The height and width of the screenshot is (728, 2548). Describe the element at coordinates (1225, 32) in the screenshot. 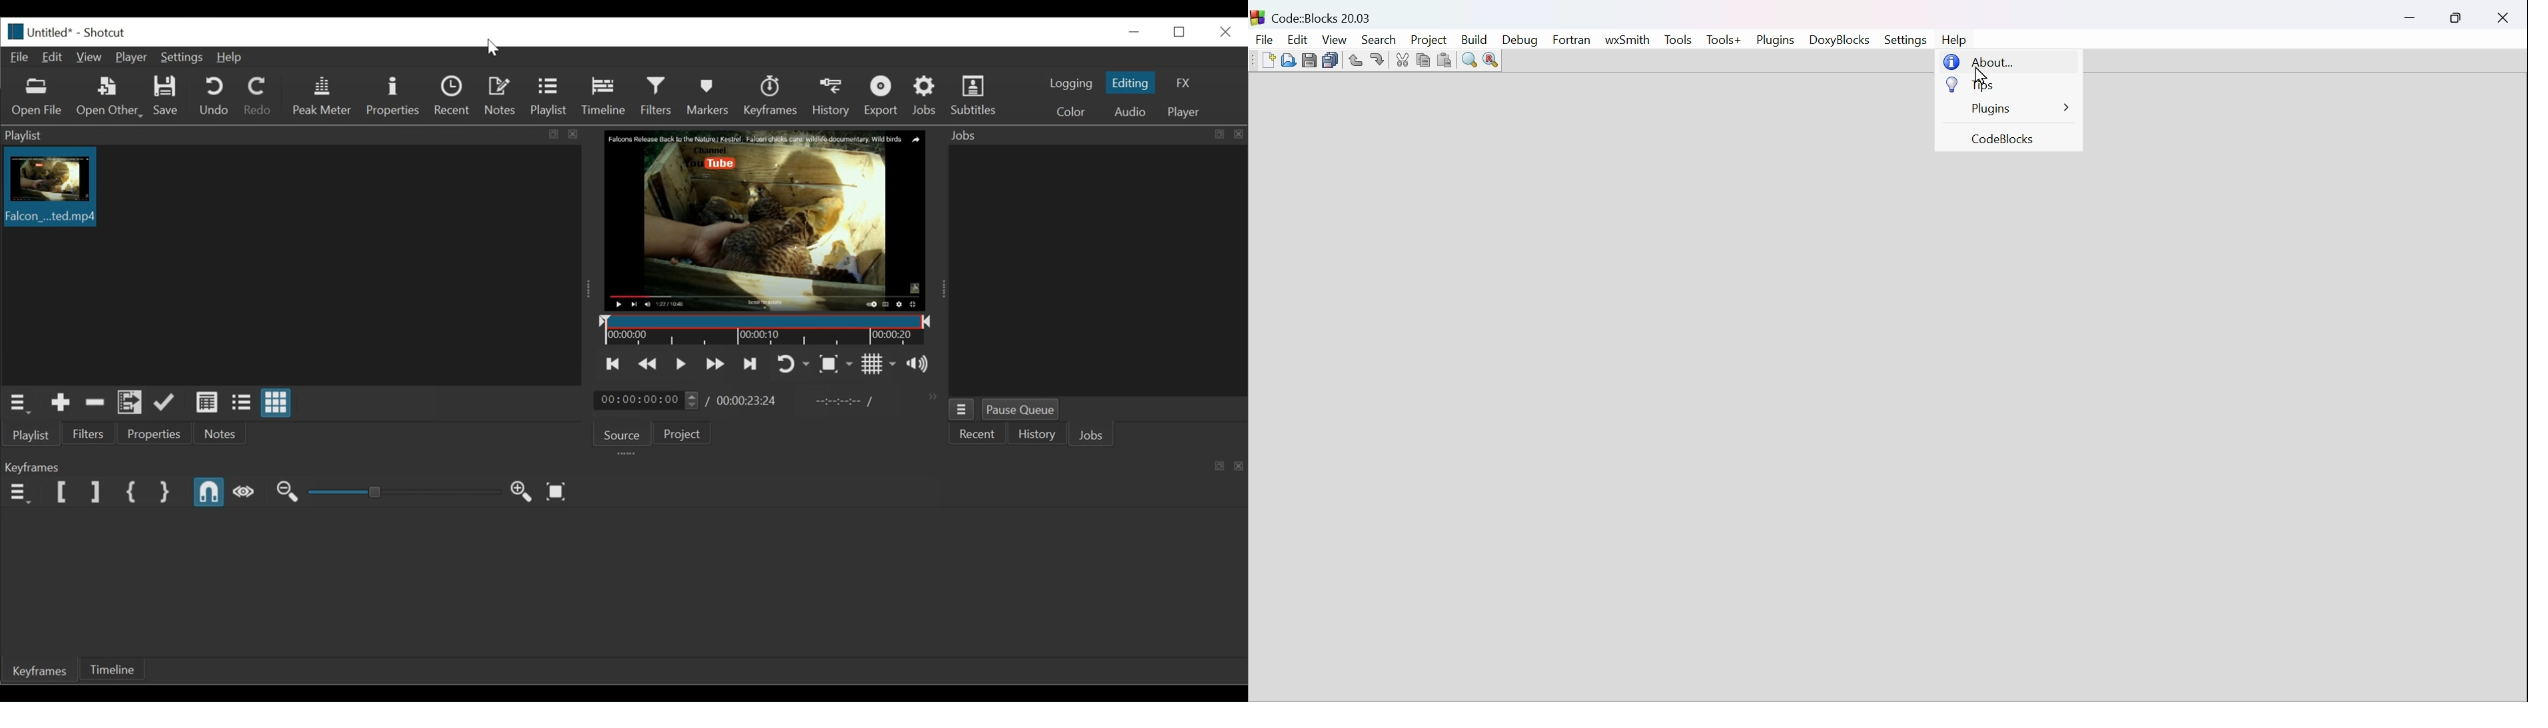

I see `Close` at that location.